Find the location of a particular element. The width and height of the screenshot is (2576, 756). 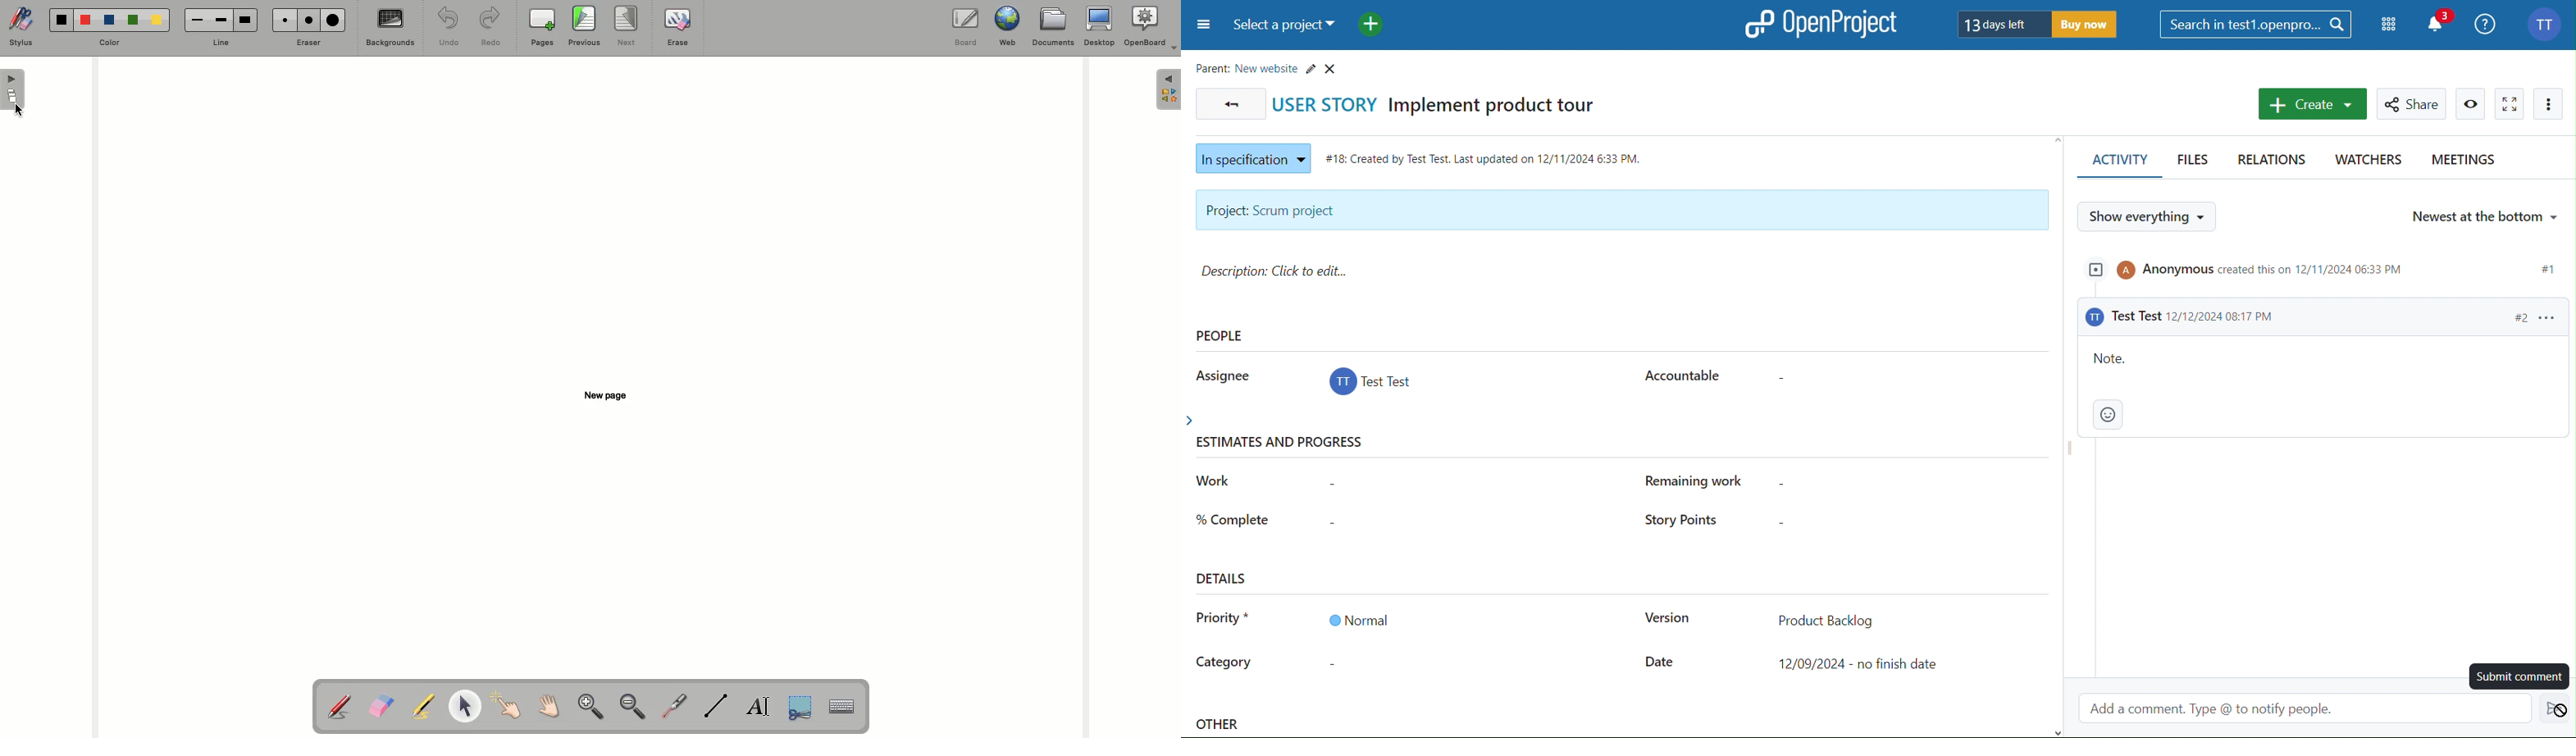

Other is located at coordinates (1220, 726).